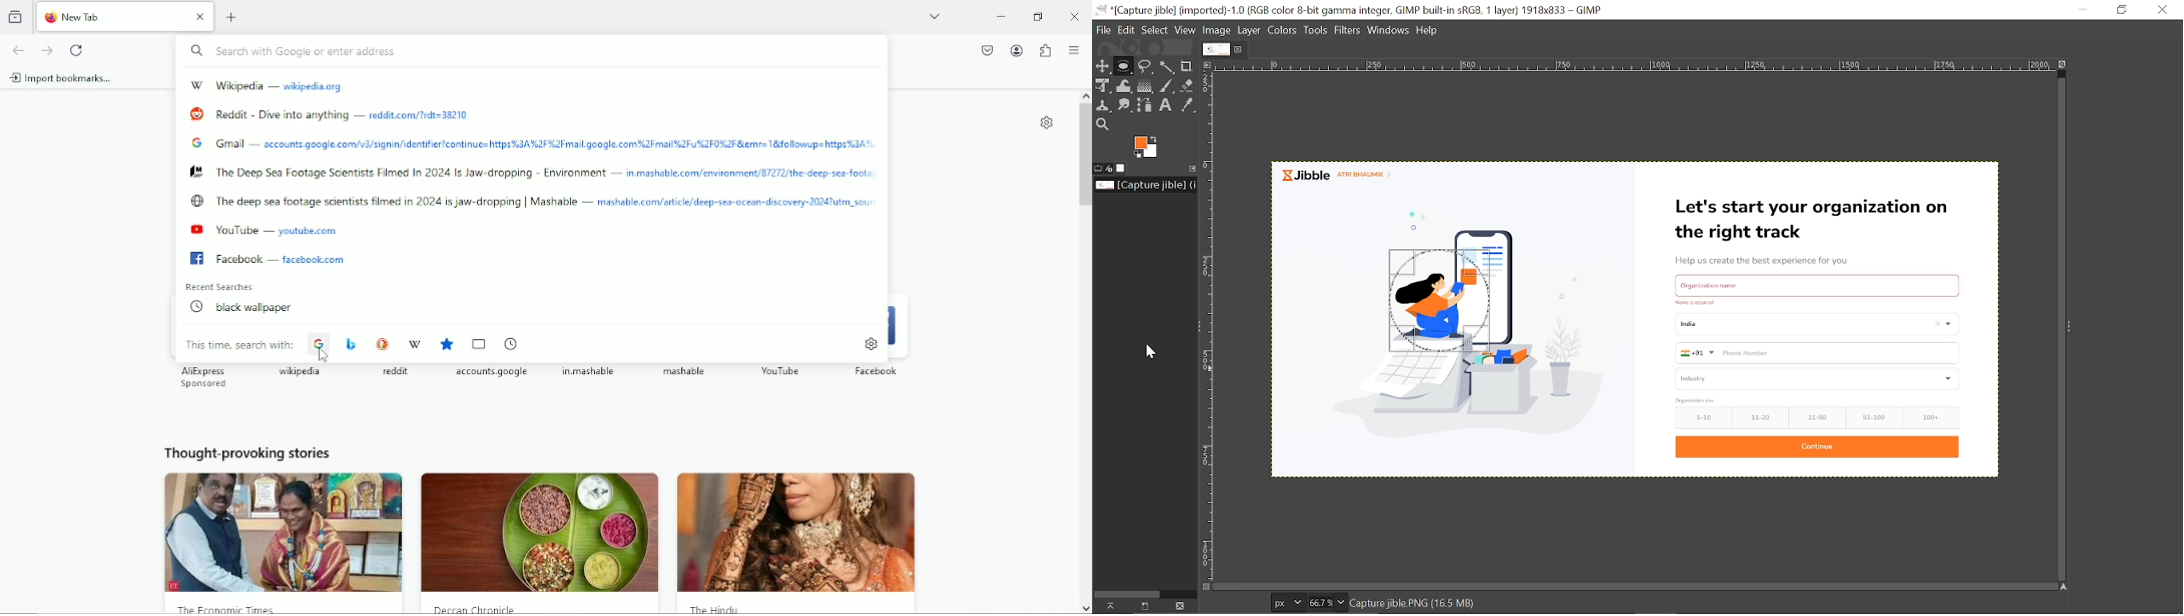  What do you see at coordinates (423, 116) in the screenshot?
I see `reddit.com/?rdt-38210` at bounding box center [423, 116].